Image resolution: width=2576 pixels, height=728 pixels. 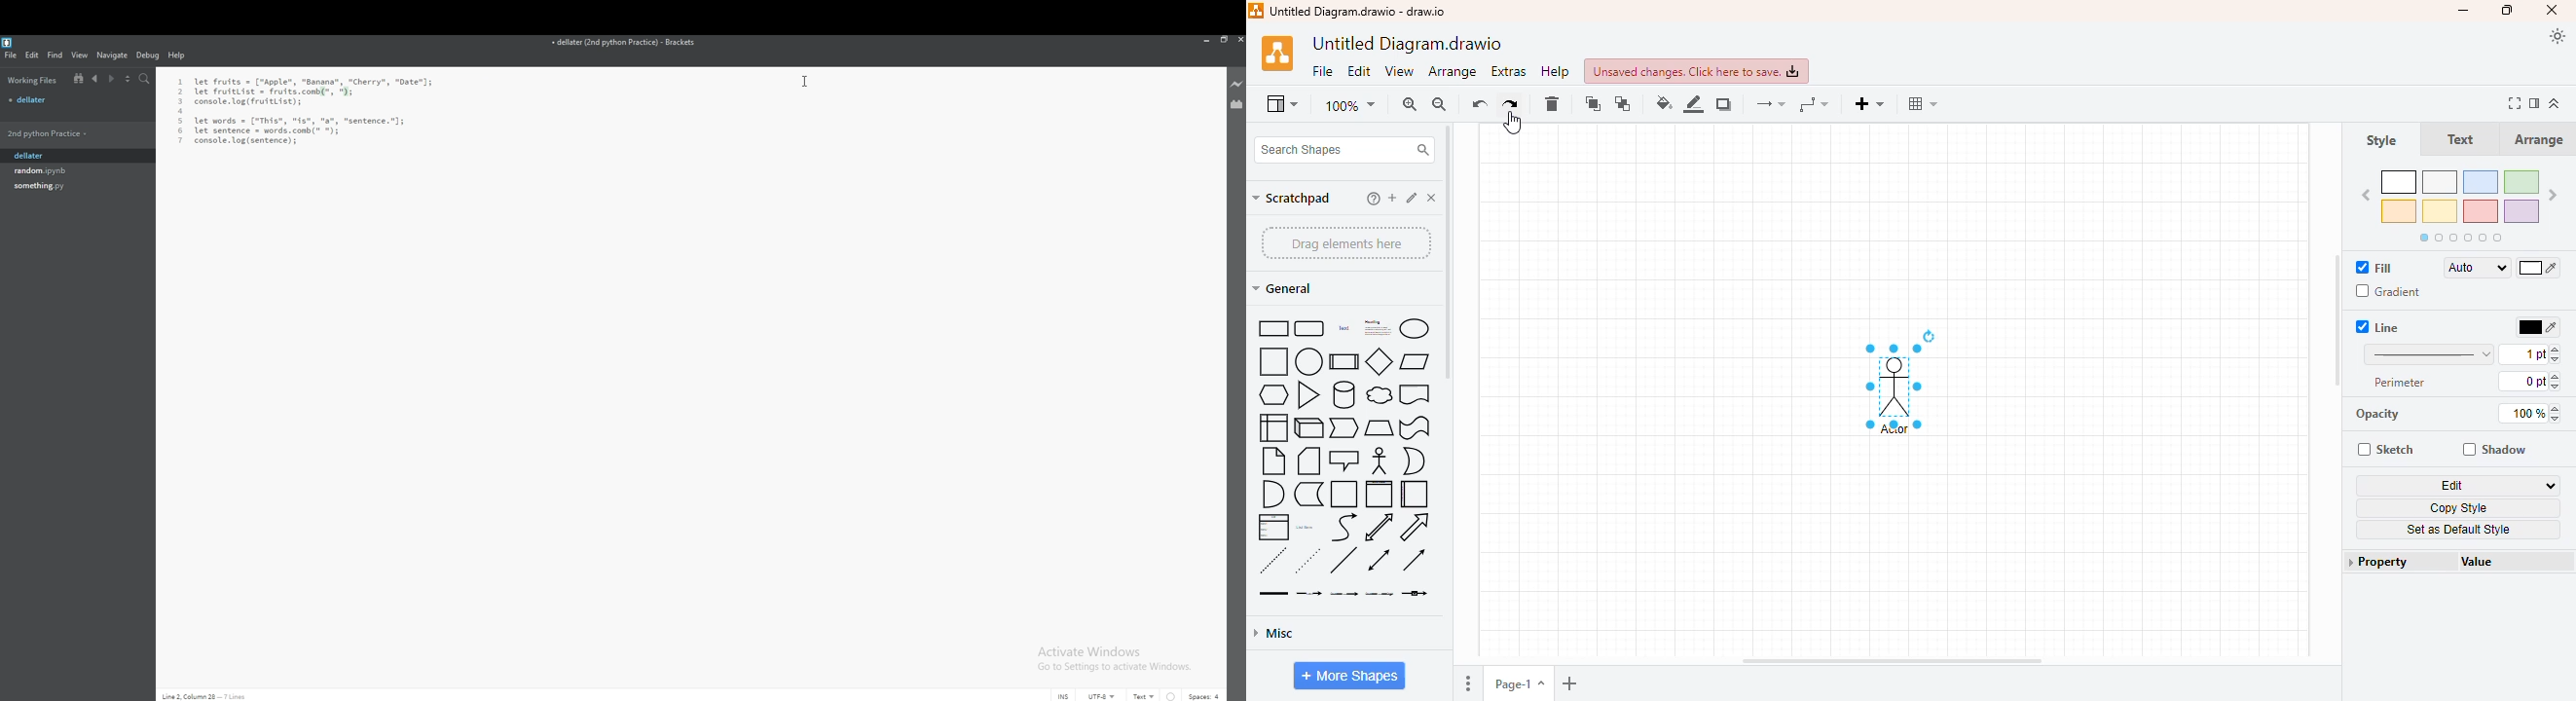 What do you see at coordinates (113, 55) in the screenshot?
I see `navigate` at bounding box center [113, 55].